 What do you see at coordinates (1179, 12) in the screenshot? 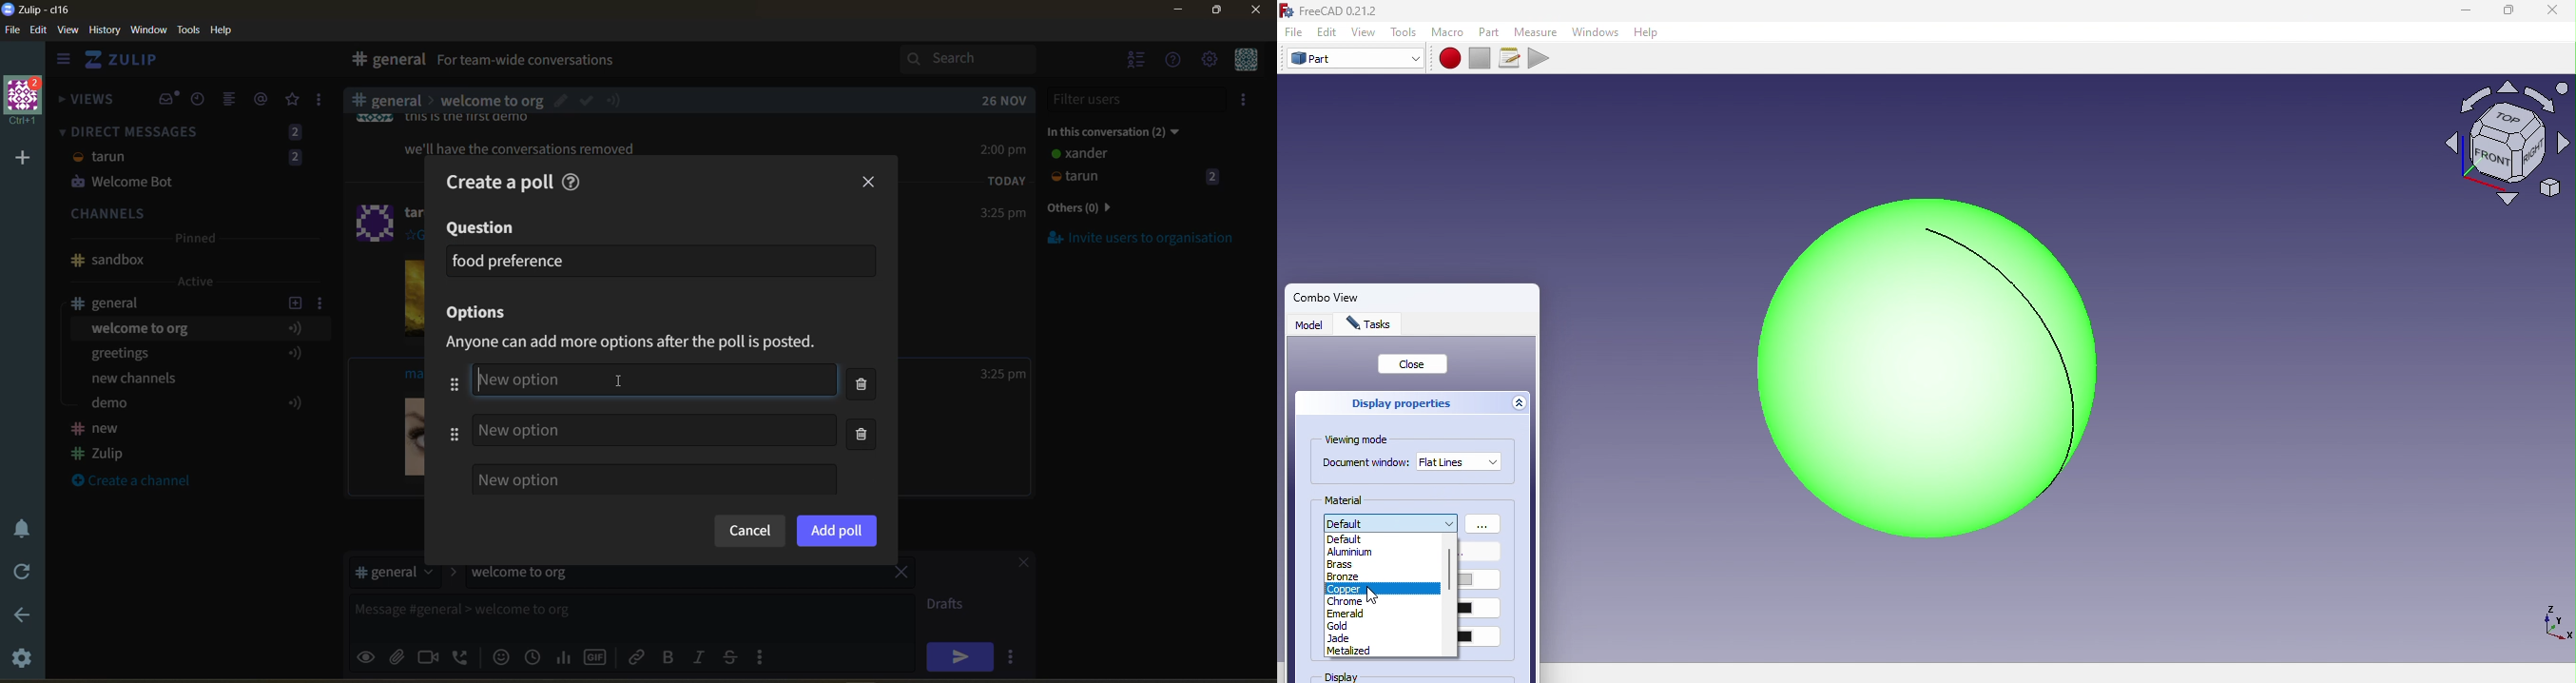
I see `minimize` at bounding box center [1179, 12].